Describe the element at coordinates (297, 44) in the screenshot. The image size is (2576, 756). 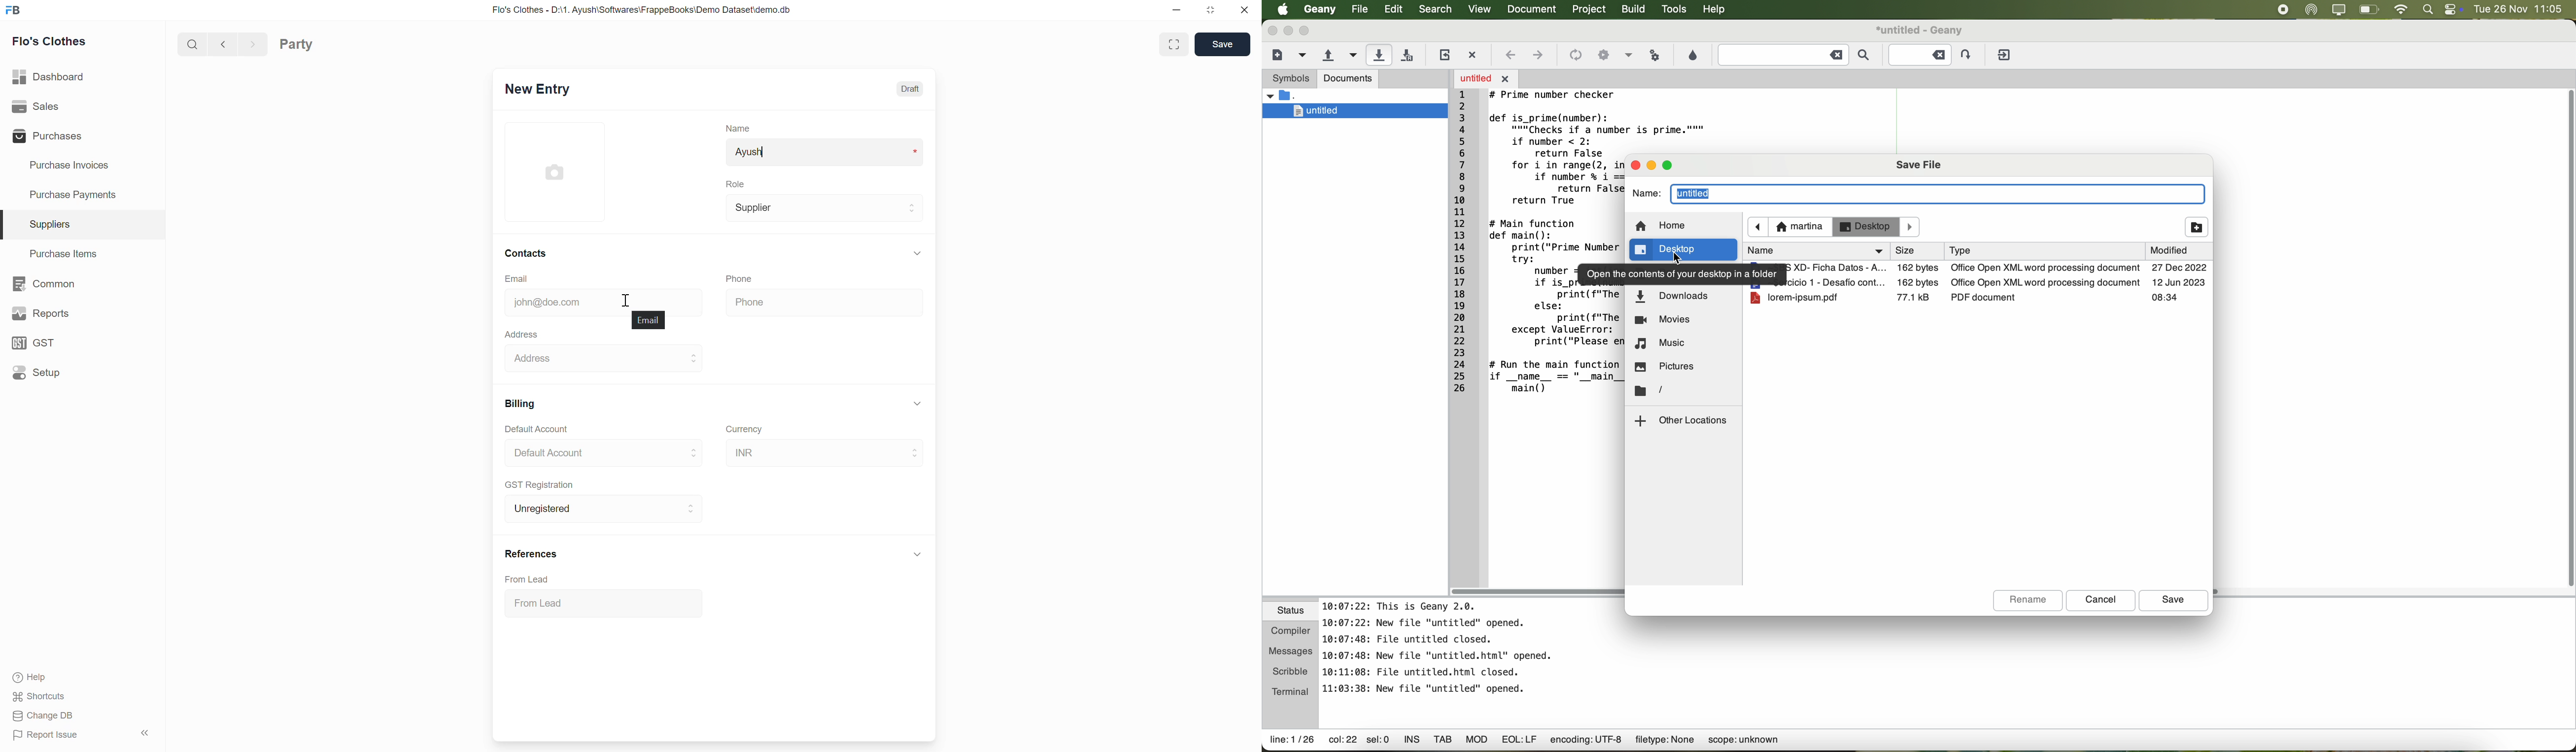
I see `Party` at that location.